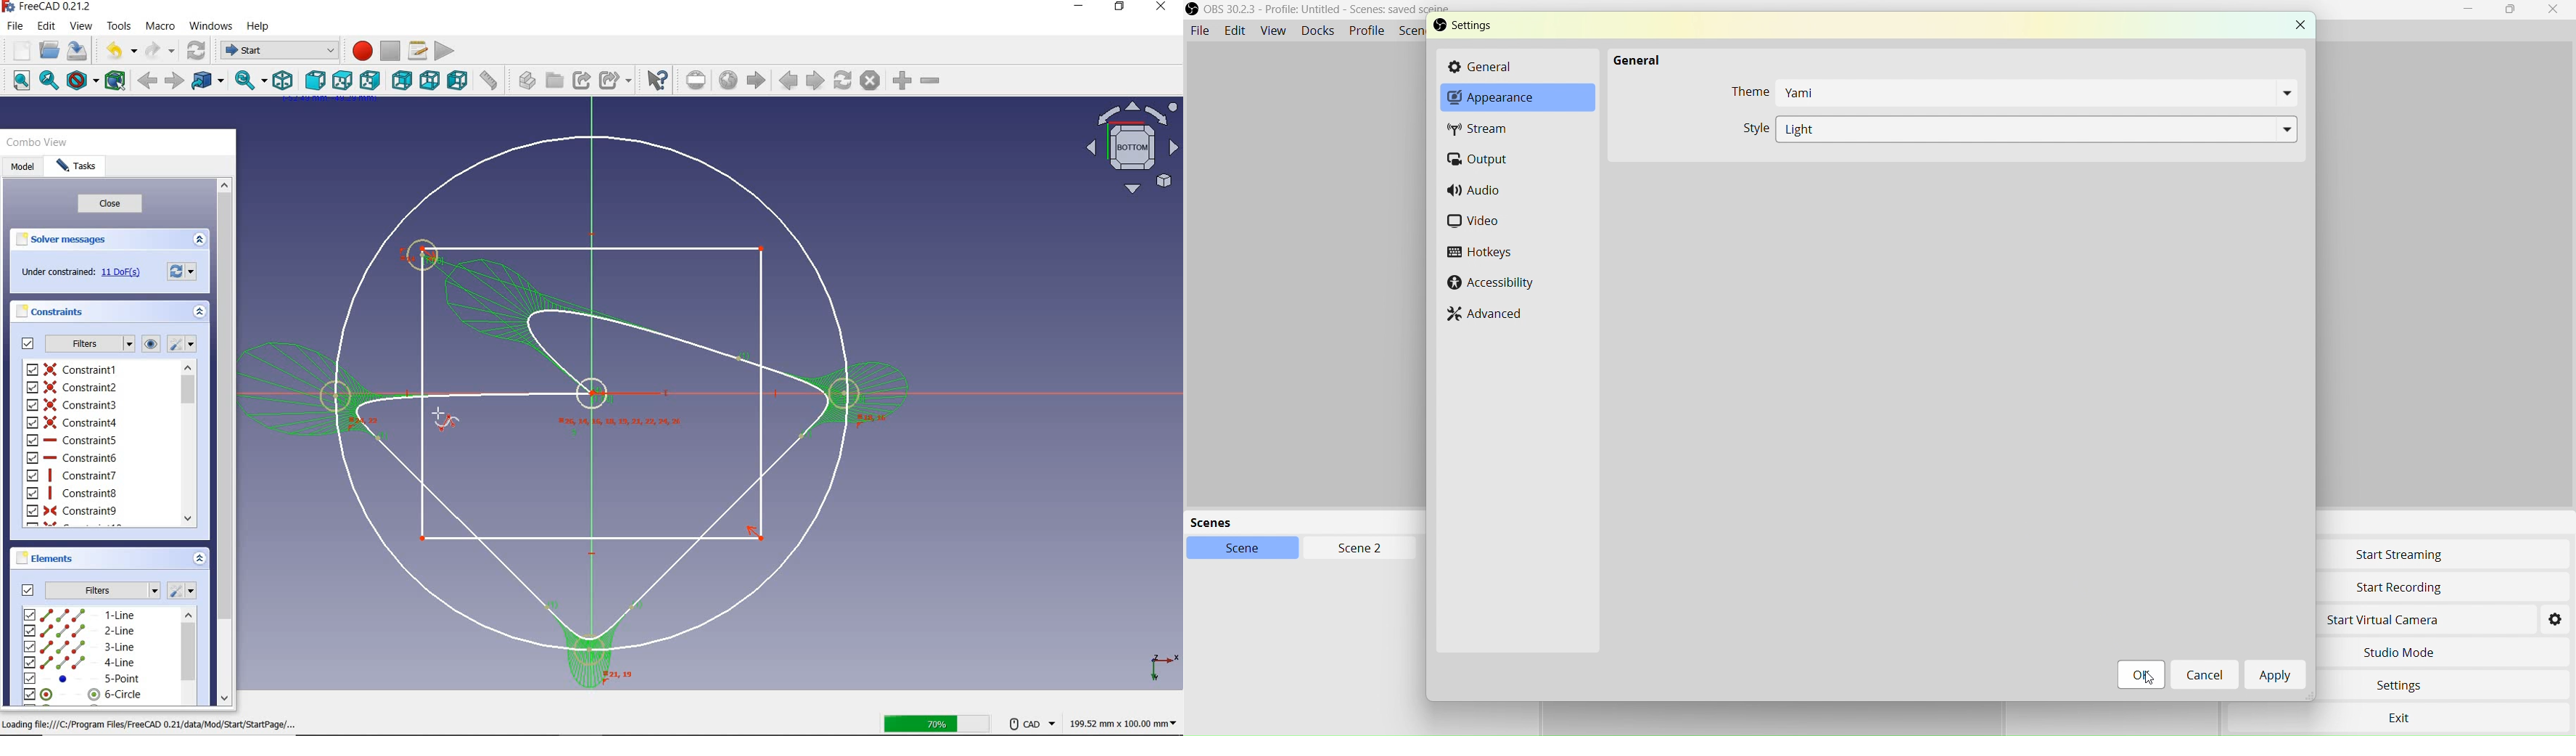 The width and height of the screenshot is (2576, 756). Describe the element at coordinates (417, 51) in the screenshot. I see `macros` at that location.